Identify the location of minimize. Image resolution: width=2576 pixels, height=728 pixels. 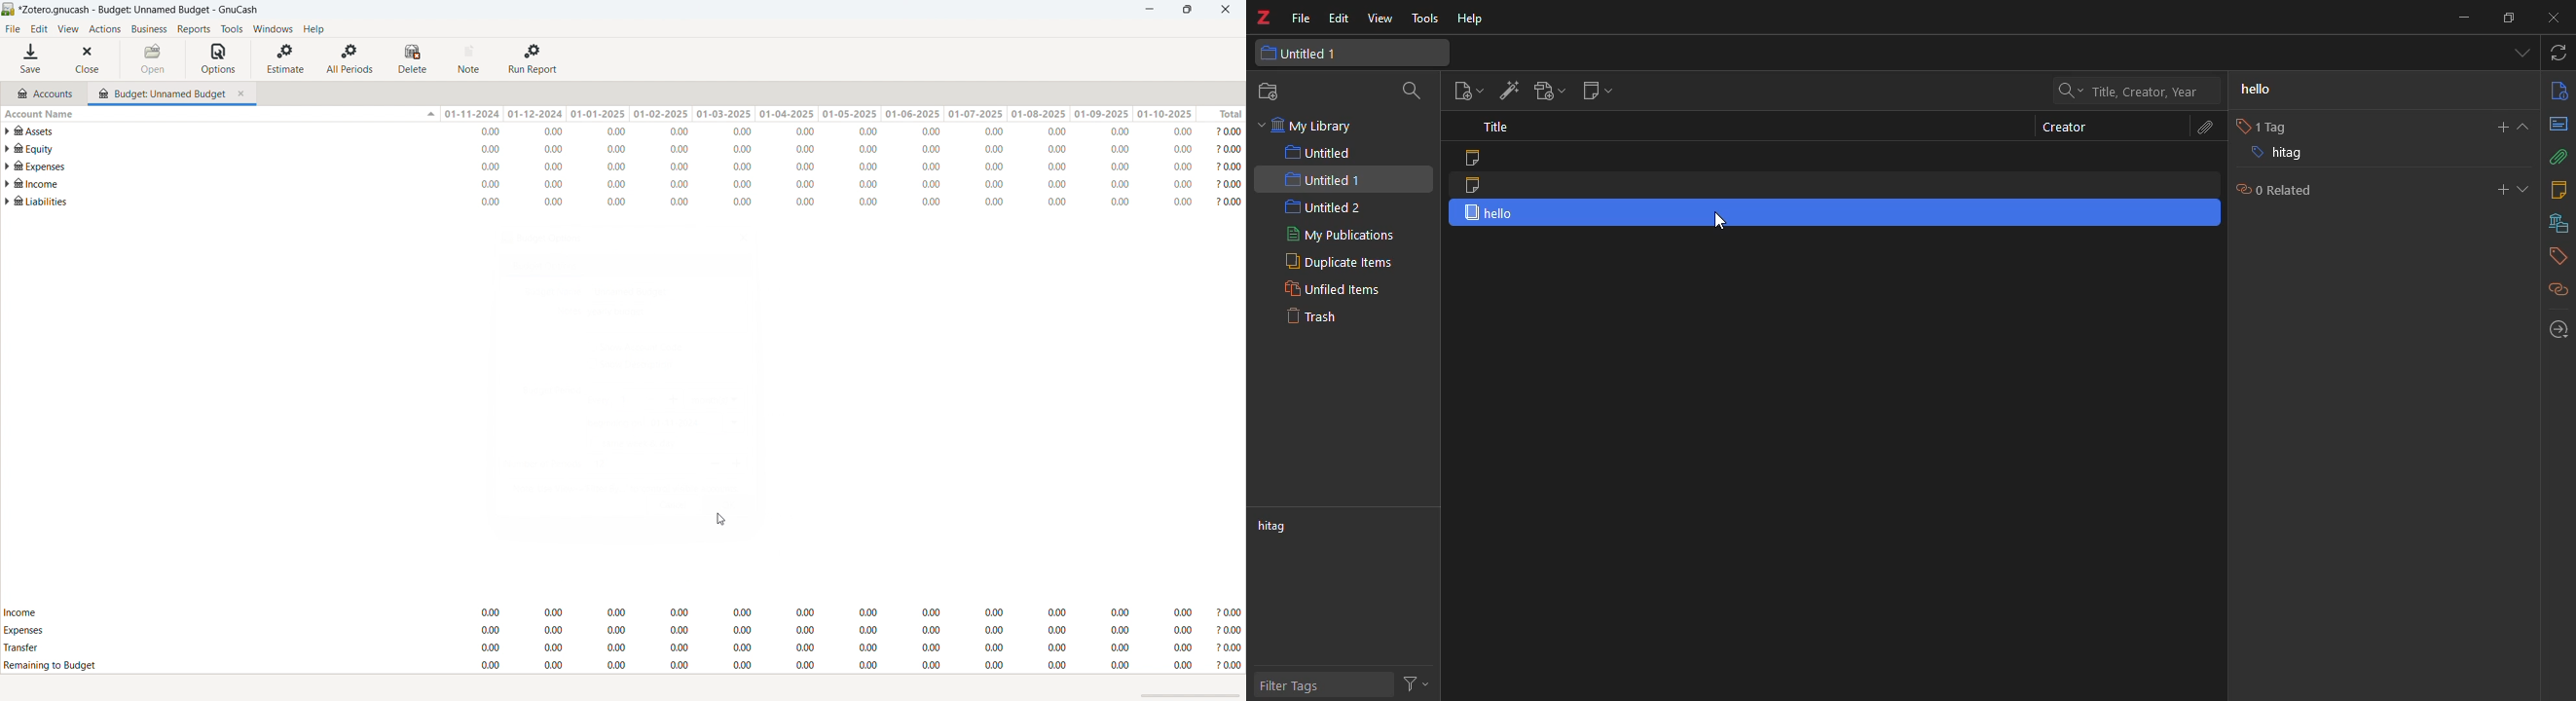
(1147, 10).